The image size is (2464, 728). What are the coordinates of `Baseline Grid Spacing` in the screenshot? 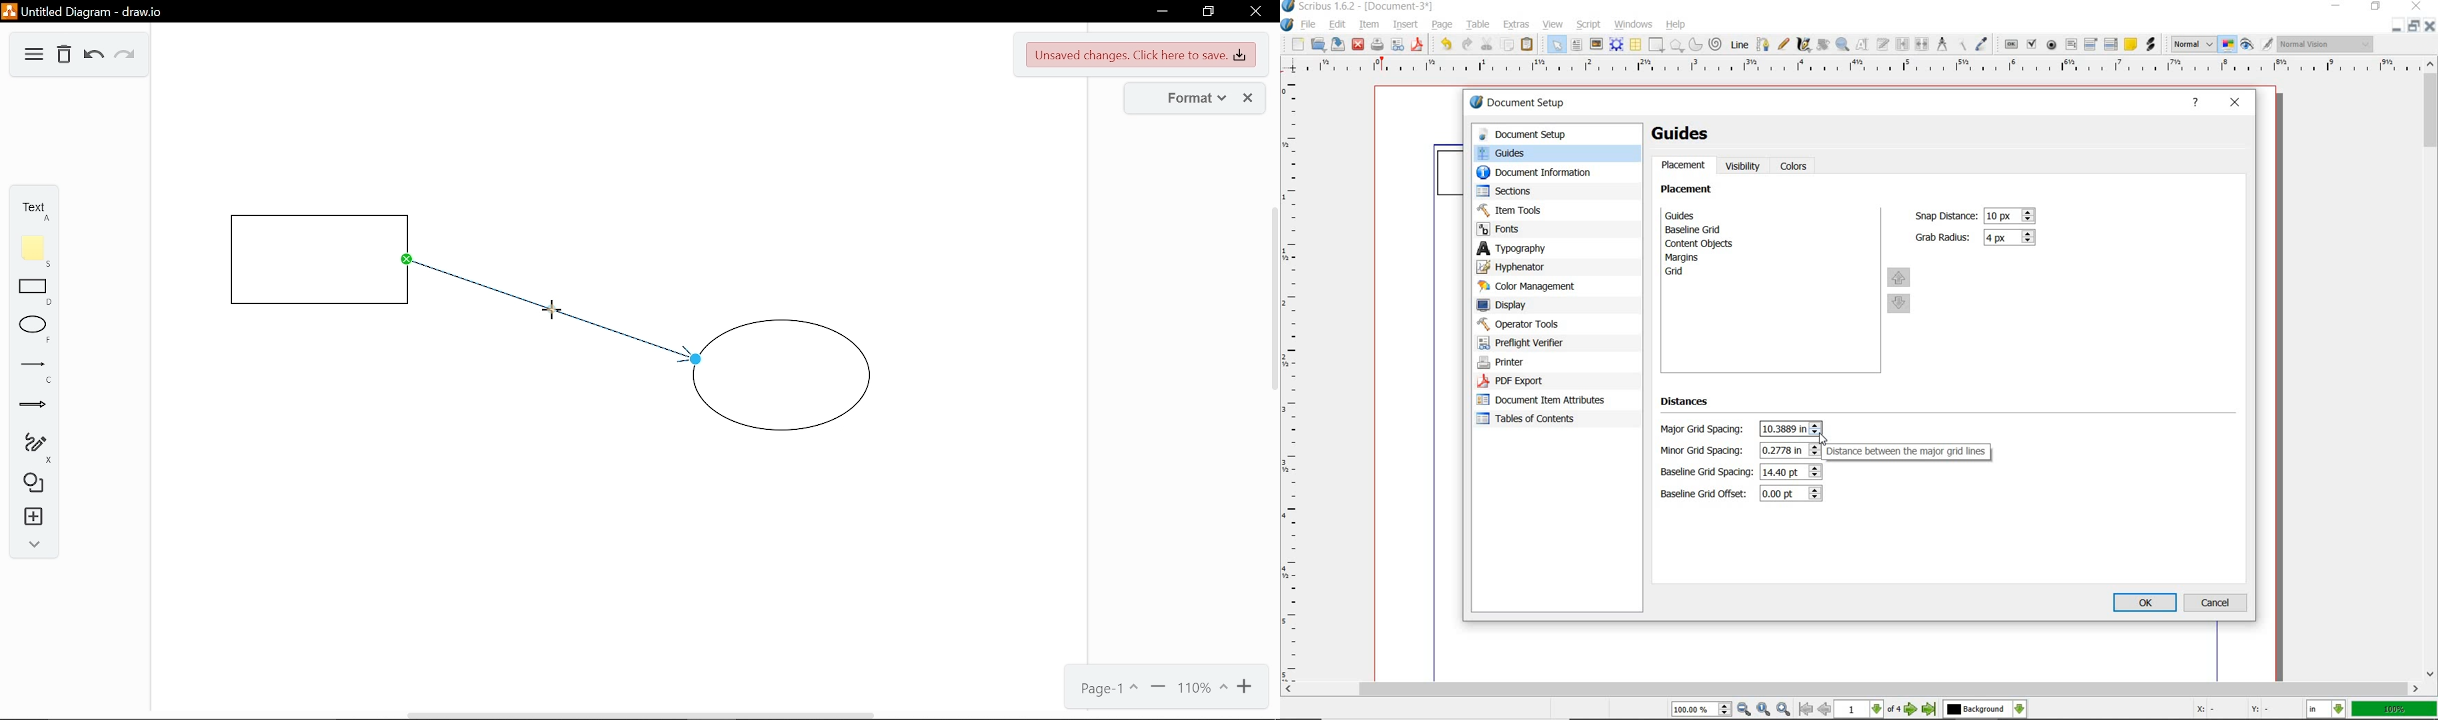 It's located at (1791, 470).